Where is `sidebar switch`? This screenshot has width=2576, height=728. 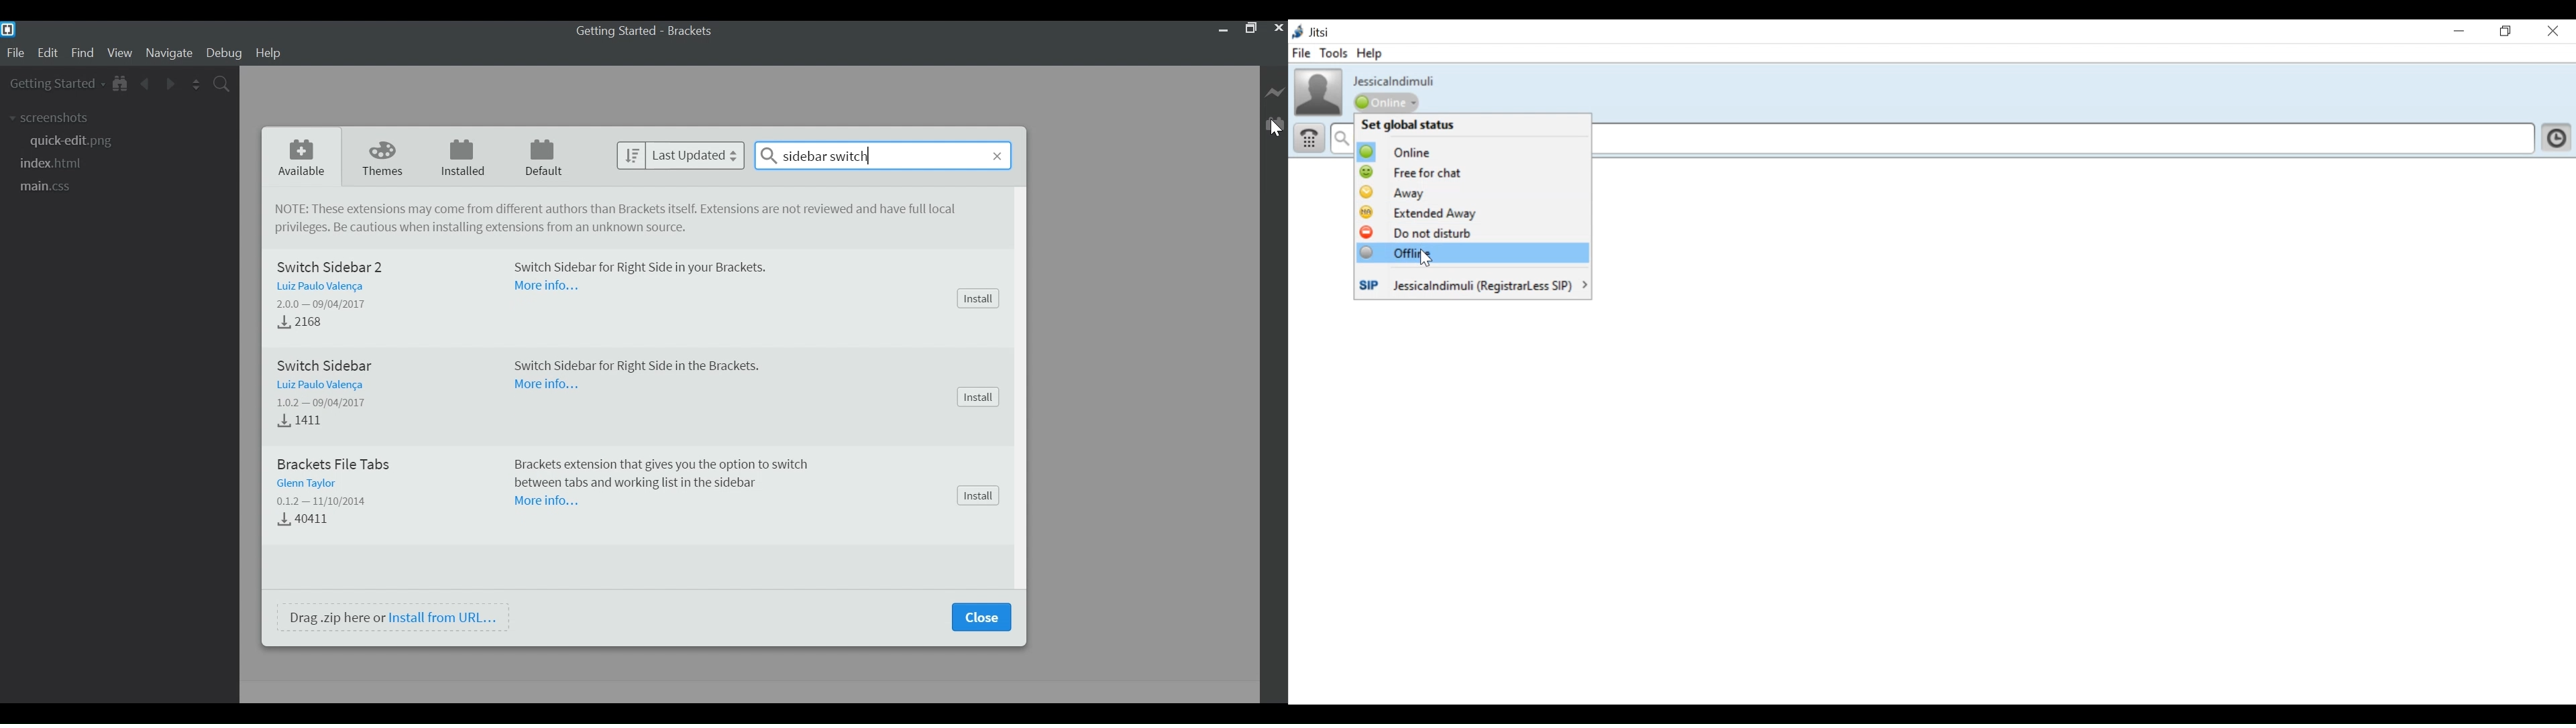
sidebar switch is located at coordinates (883, 156).